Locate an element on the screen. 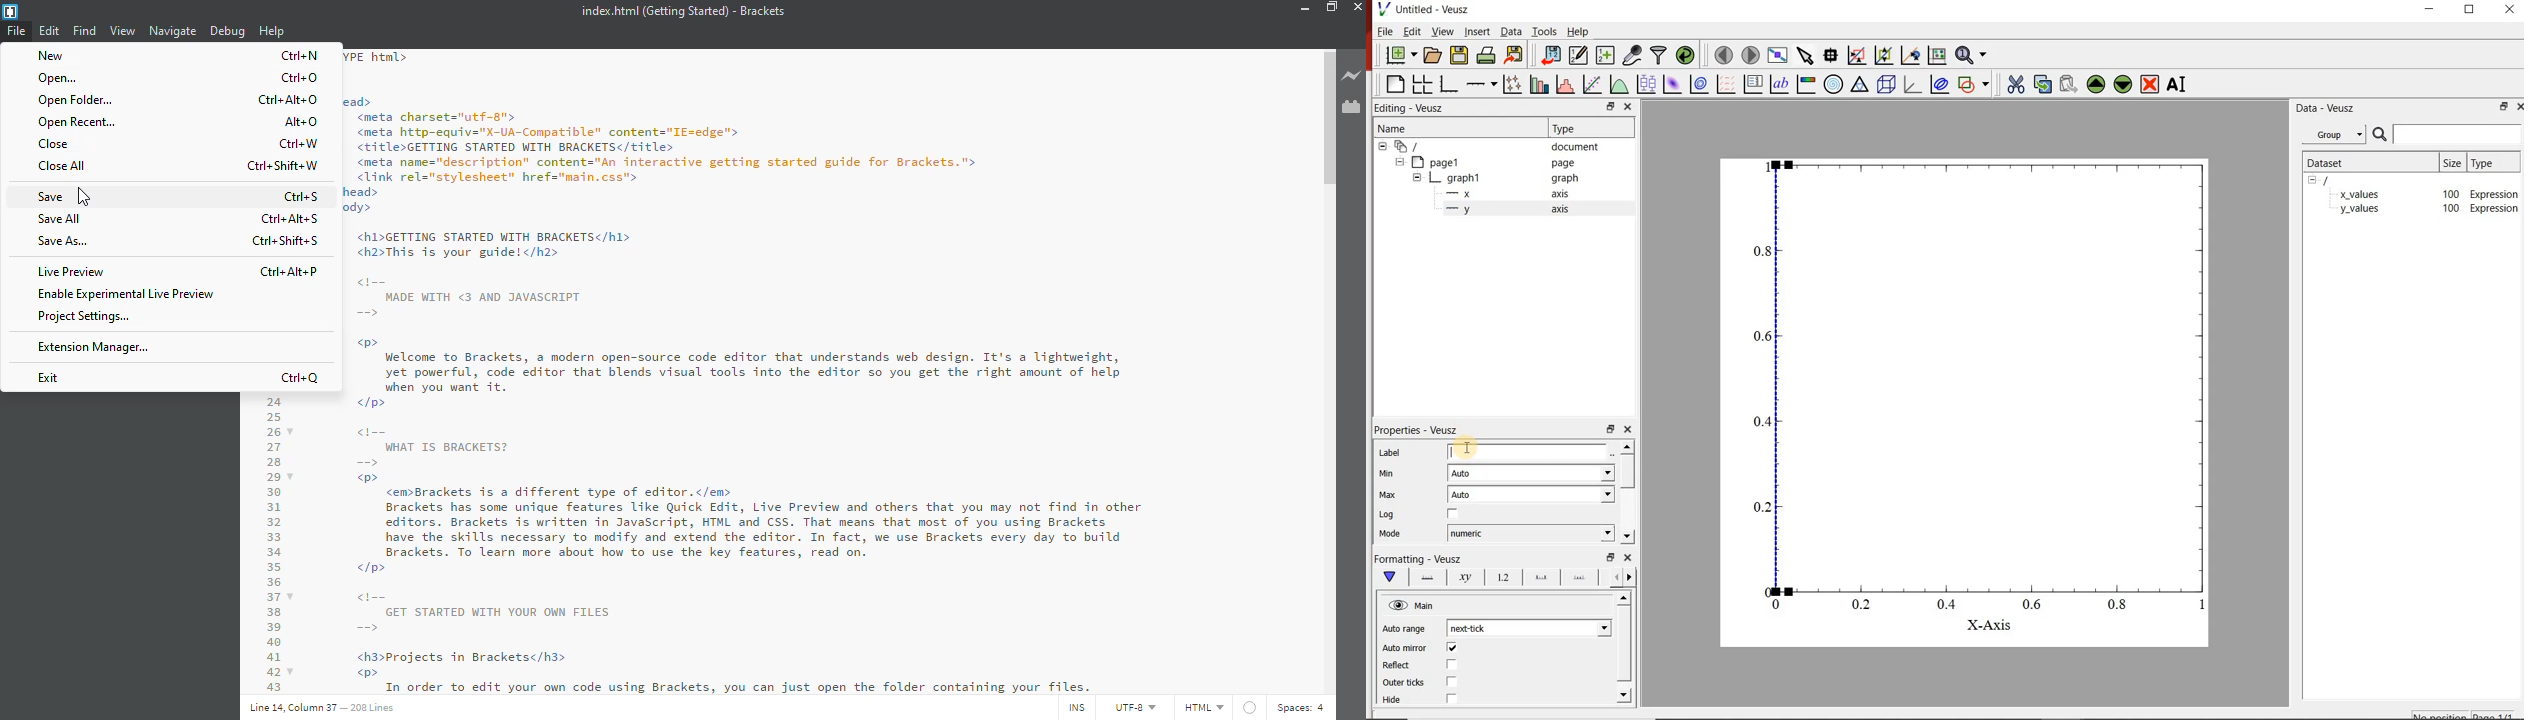 The width and height of the screenshot is (2548, 728). hide is located at coordinates (1383, 146).